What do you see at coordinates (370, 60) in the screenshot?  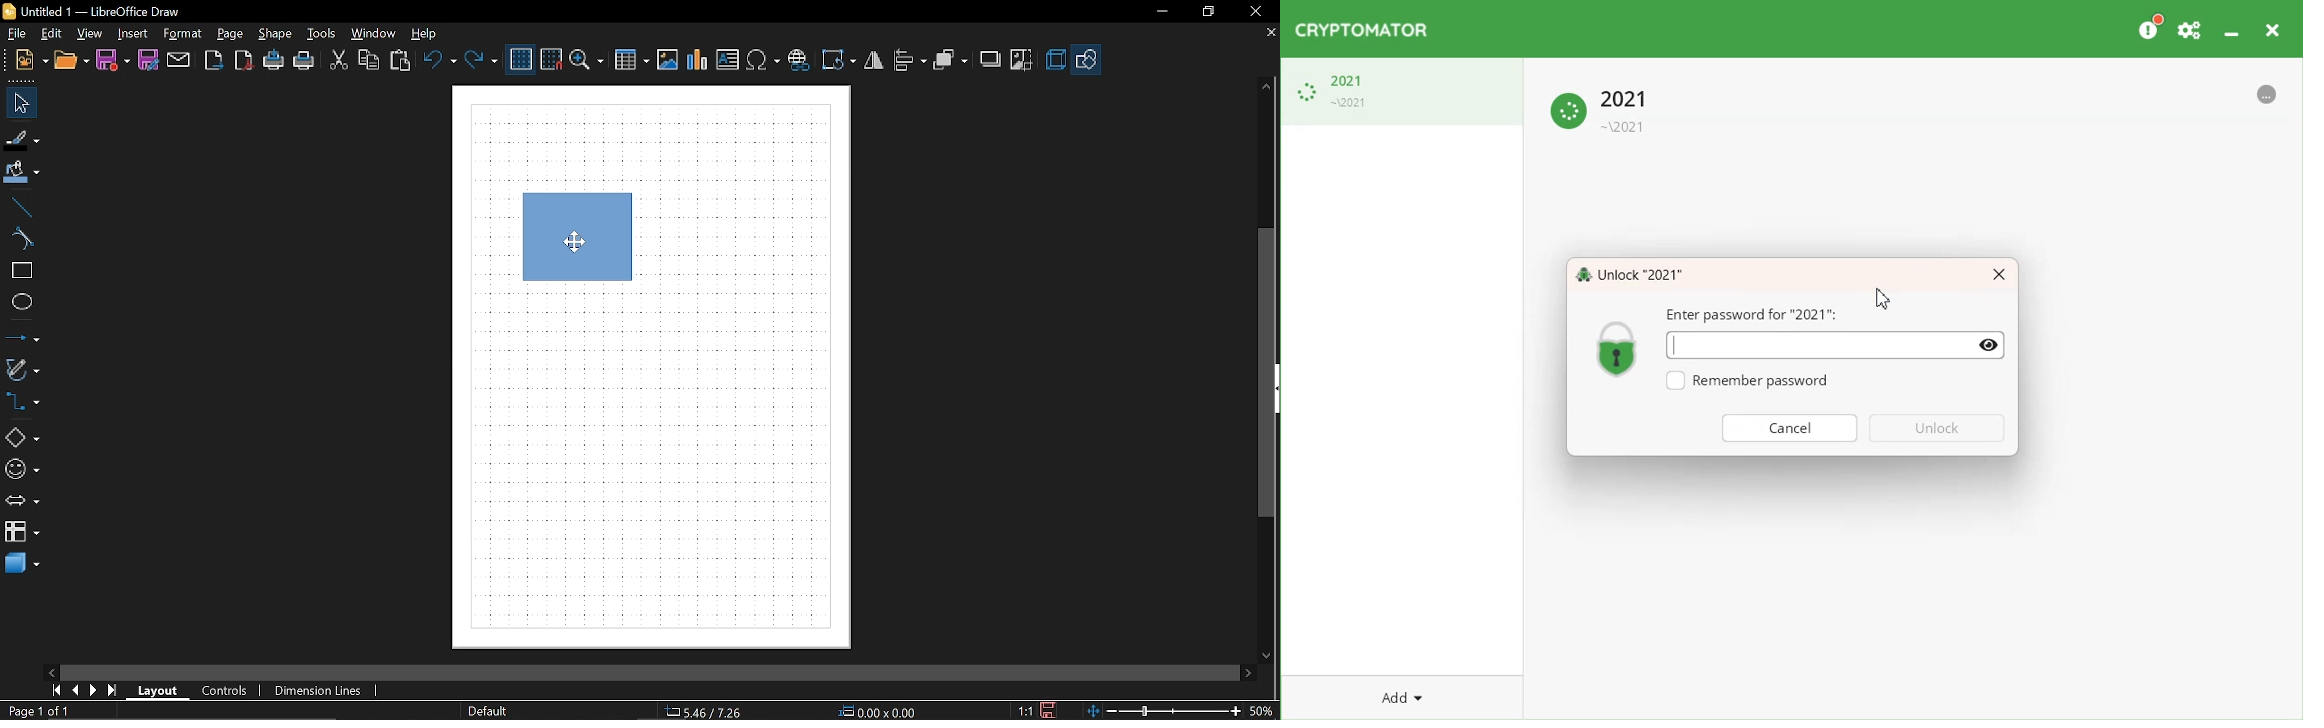 I see `Copy` at bounding box center [370, 60].